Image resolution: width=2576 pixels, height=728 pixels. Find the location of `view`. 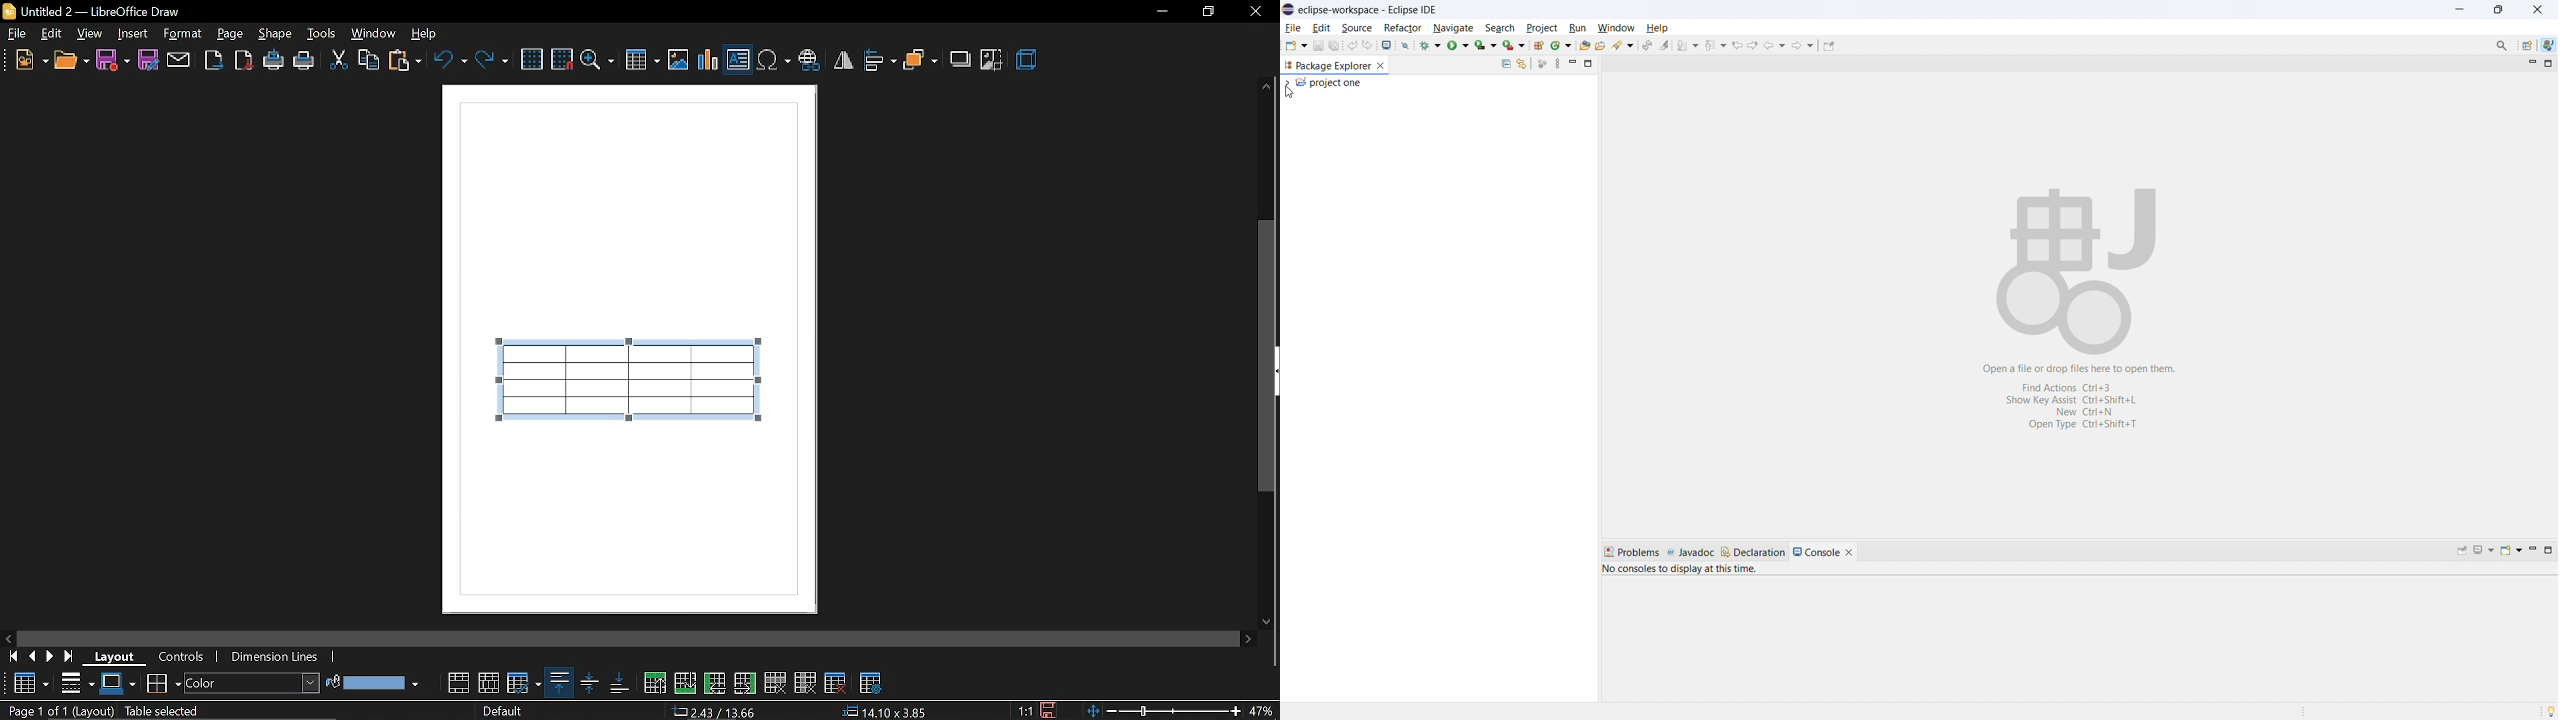

view is located at coordinates (89, 33).